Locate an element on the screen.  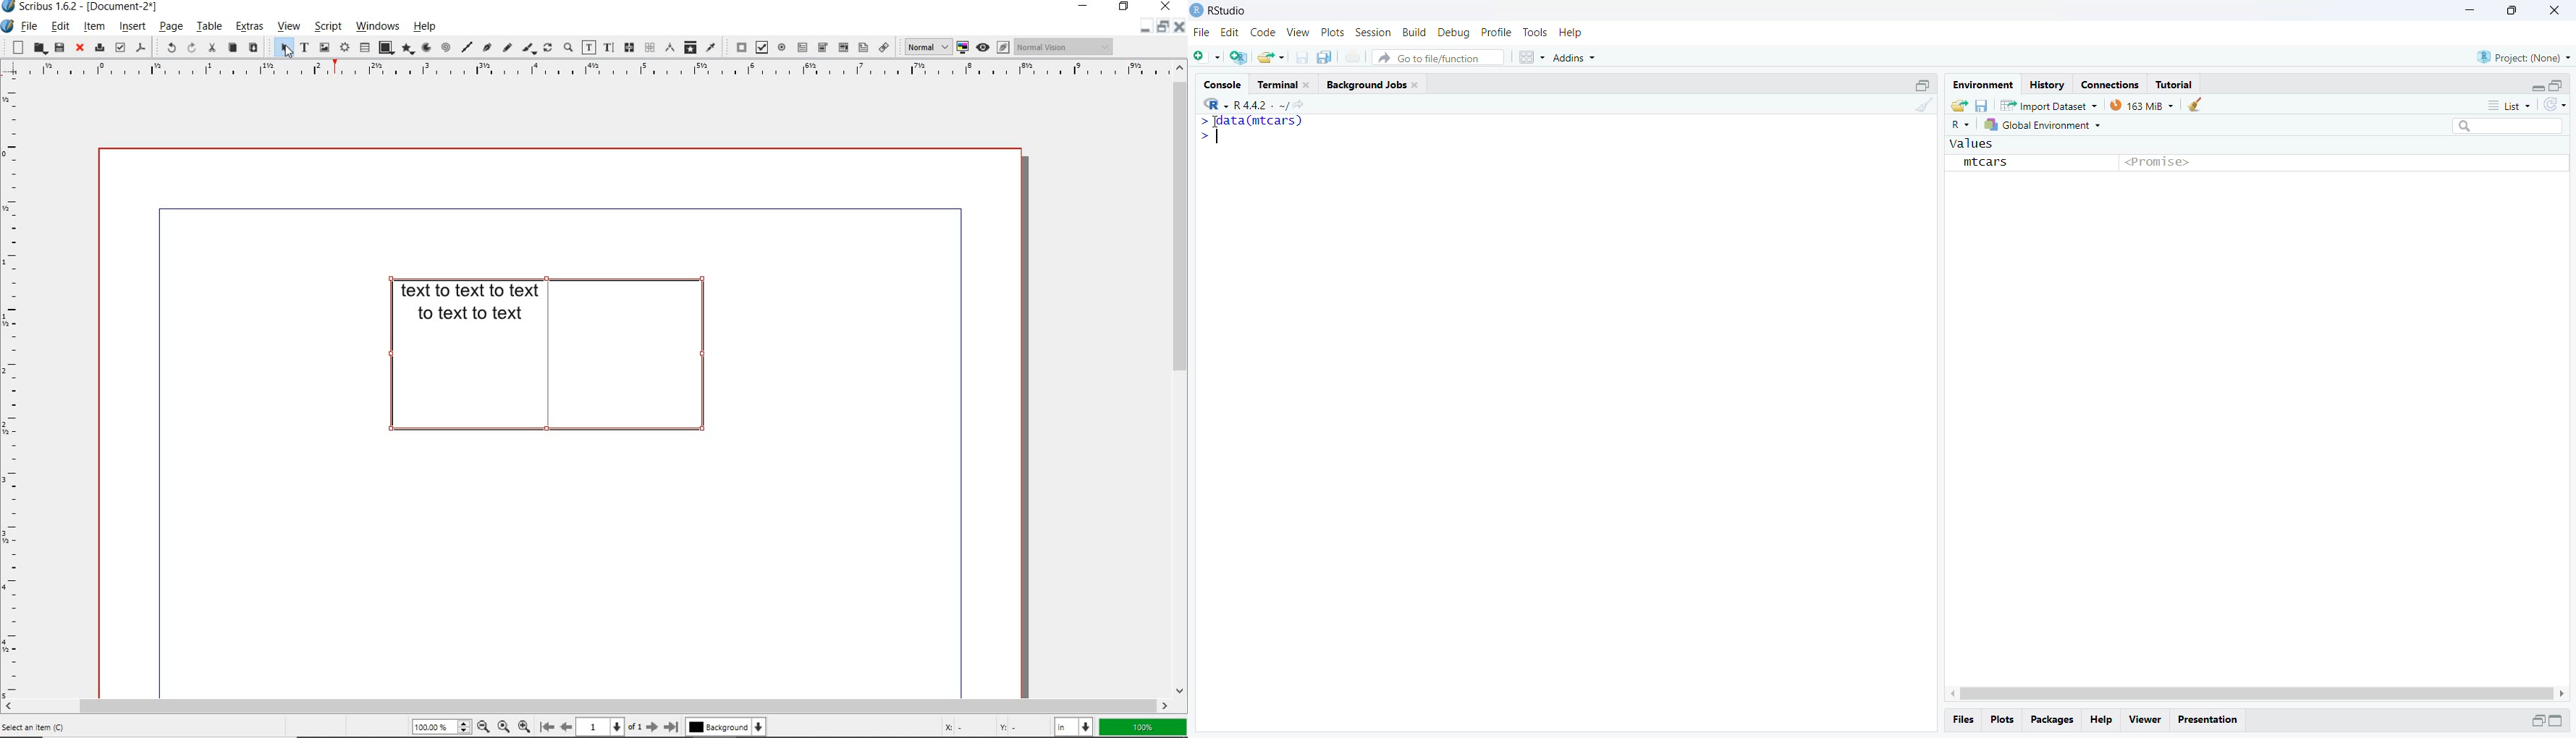
edit is located at coordinates (60, 27).